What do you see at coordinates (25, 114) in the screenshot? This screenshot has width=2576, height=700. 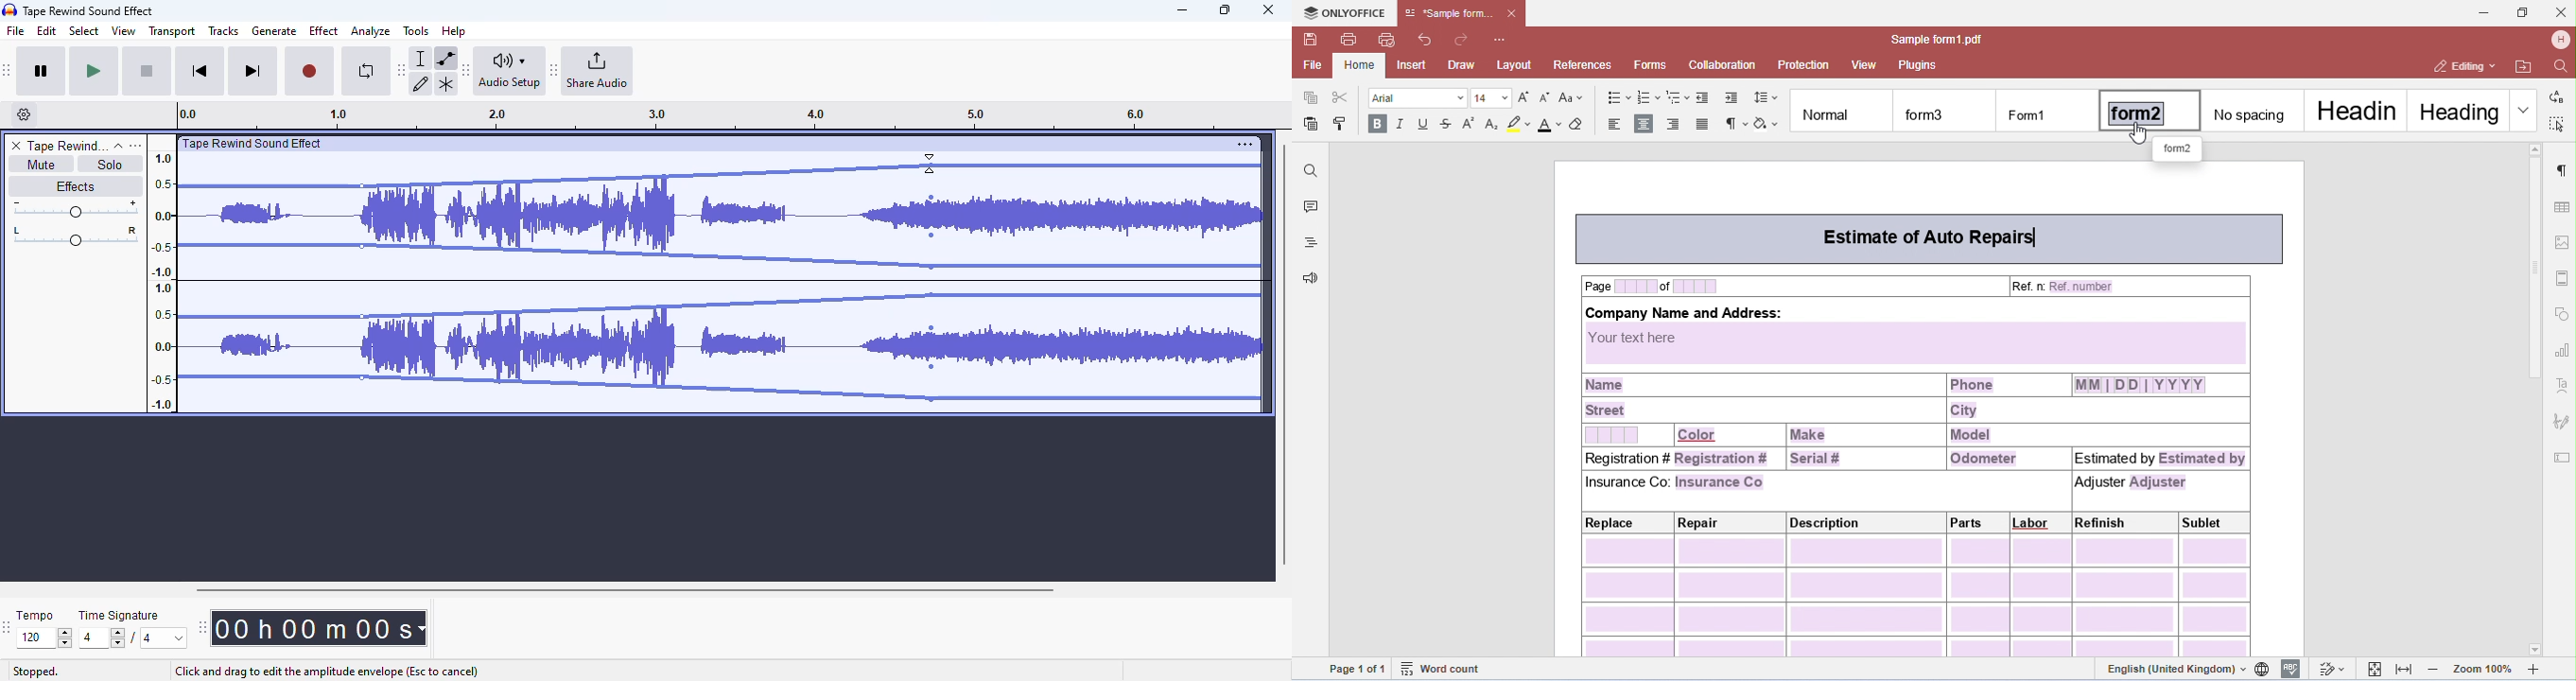 I see `timeline options` at bounding box center [25, 114].